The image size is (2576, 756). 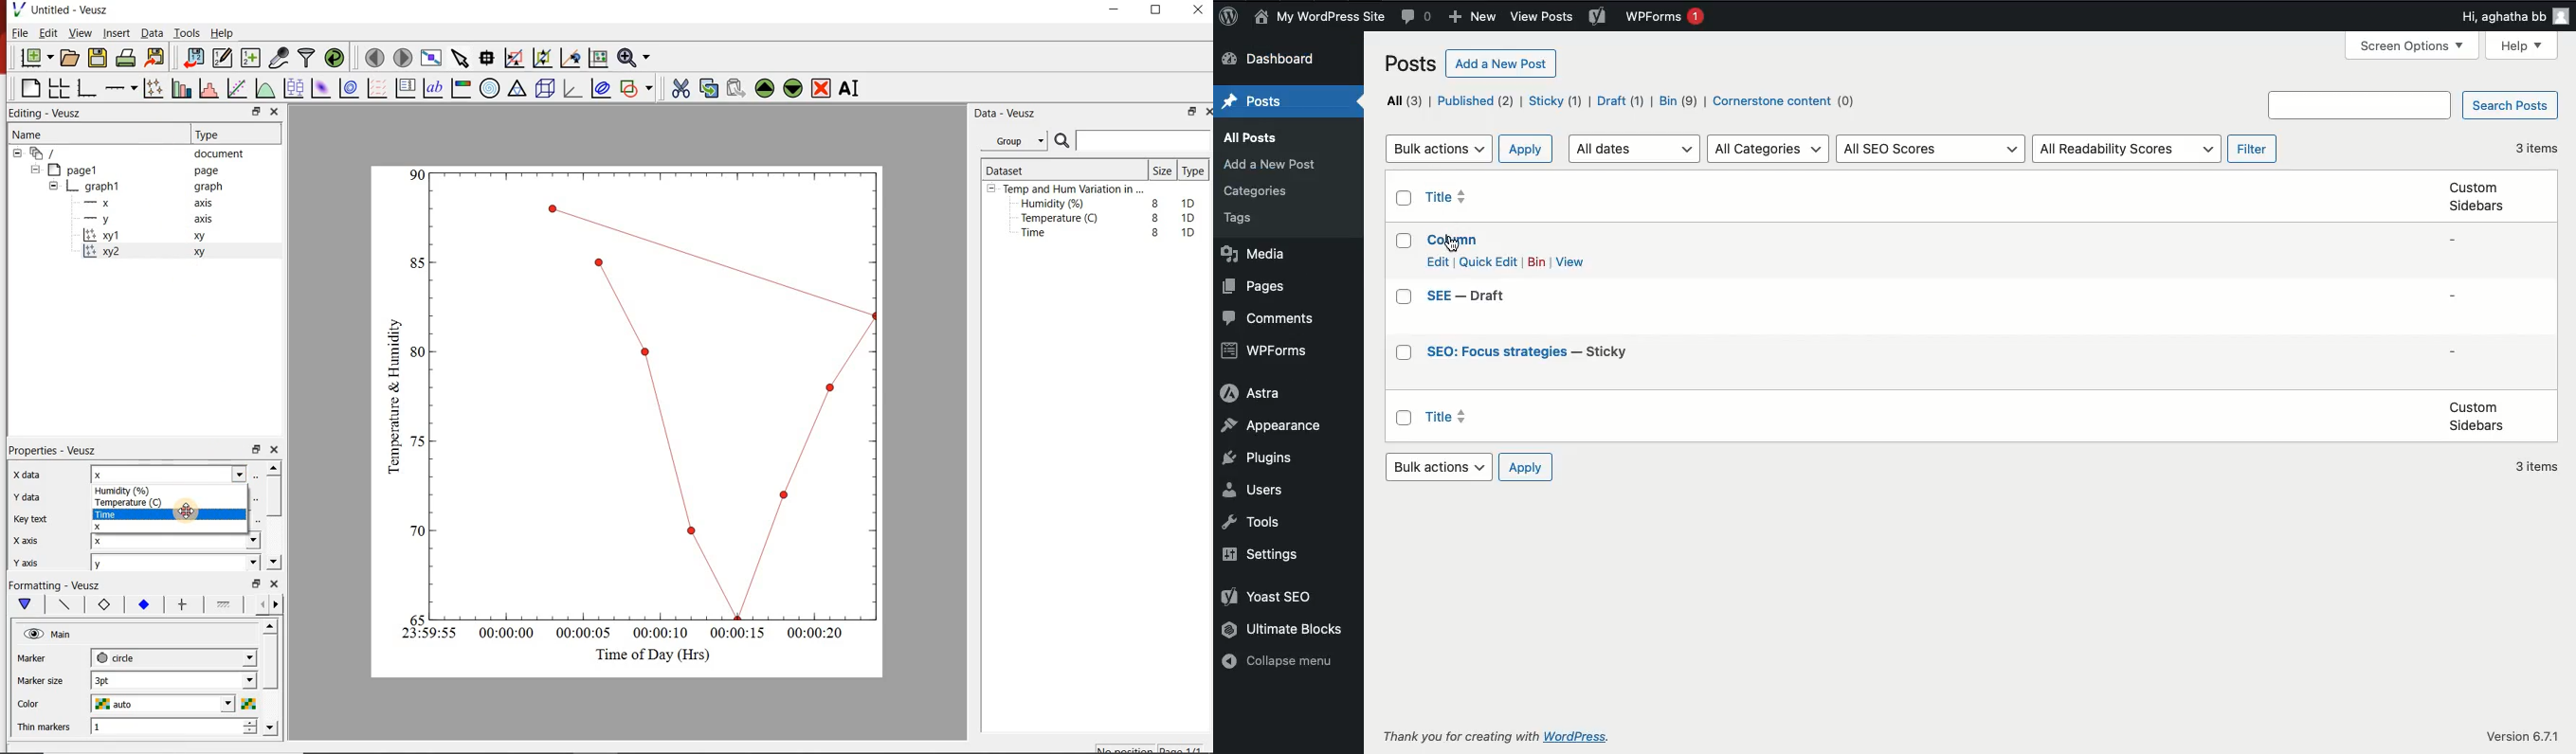 What do you see at coordinates (32, 495) in the screenshot?
I see `y data` at bounding box center [32, 495].